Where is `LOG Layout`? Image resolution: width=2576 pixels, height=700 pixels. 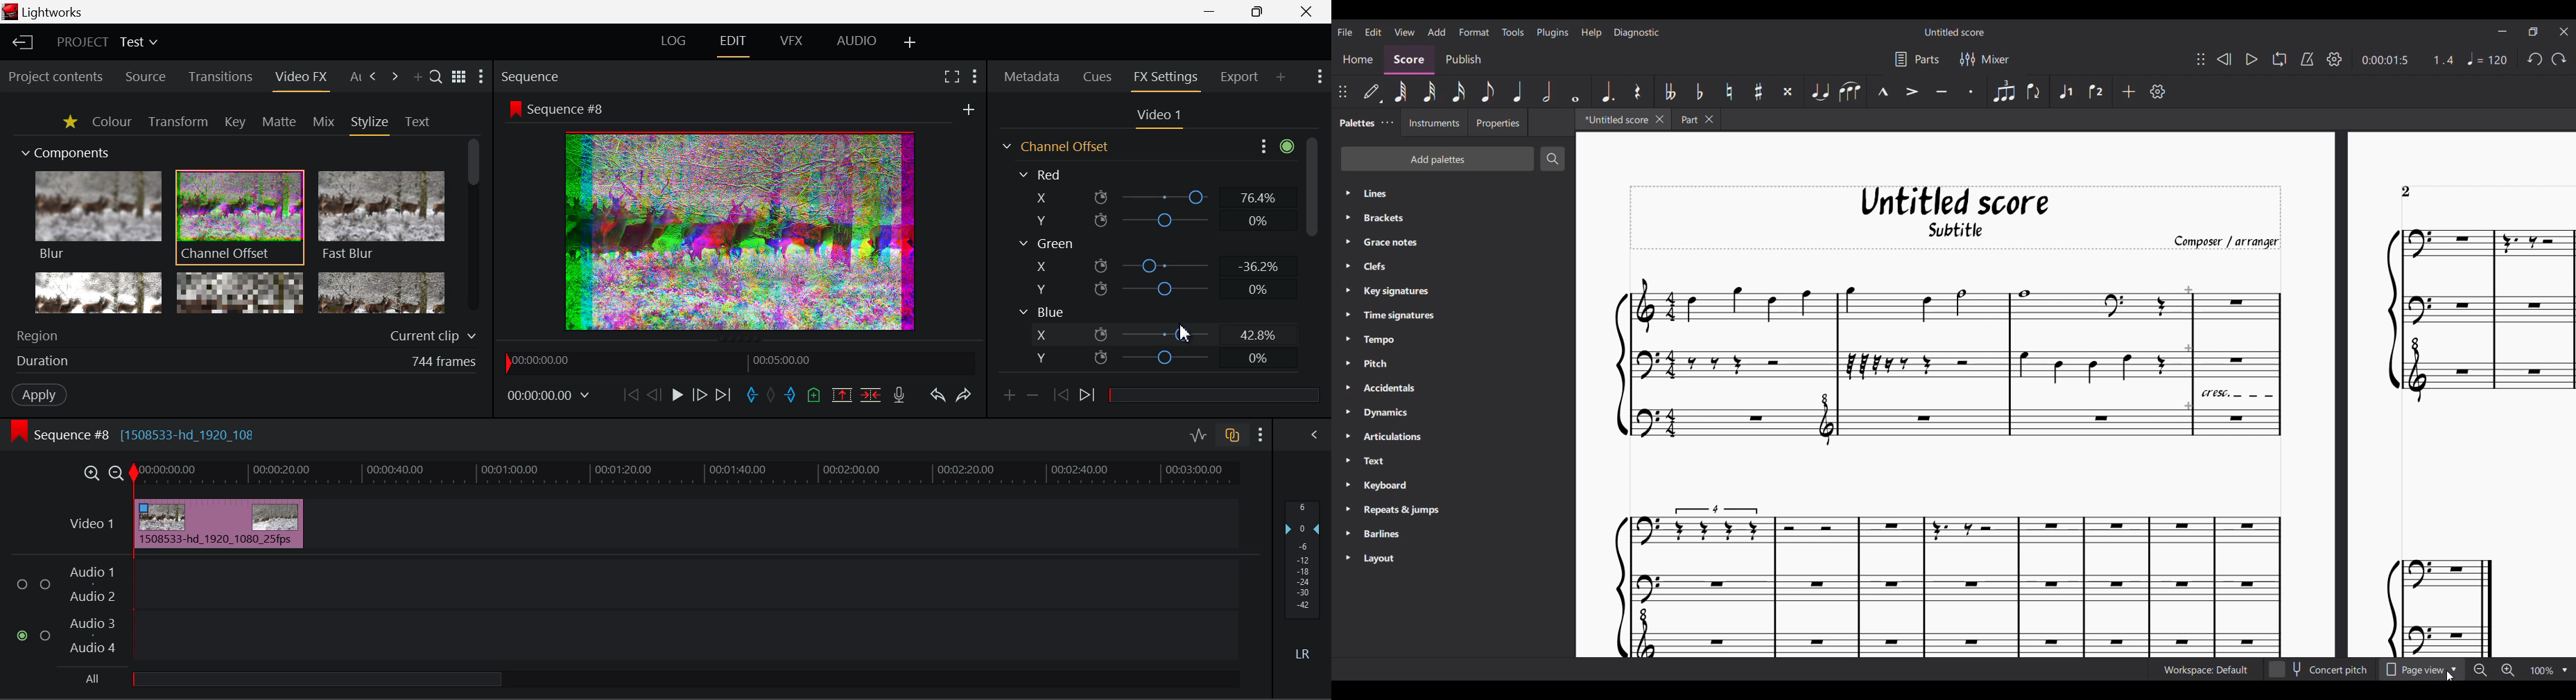
LOG Layout is located at coordinates (674, 44).